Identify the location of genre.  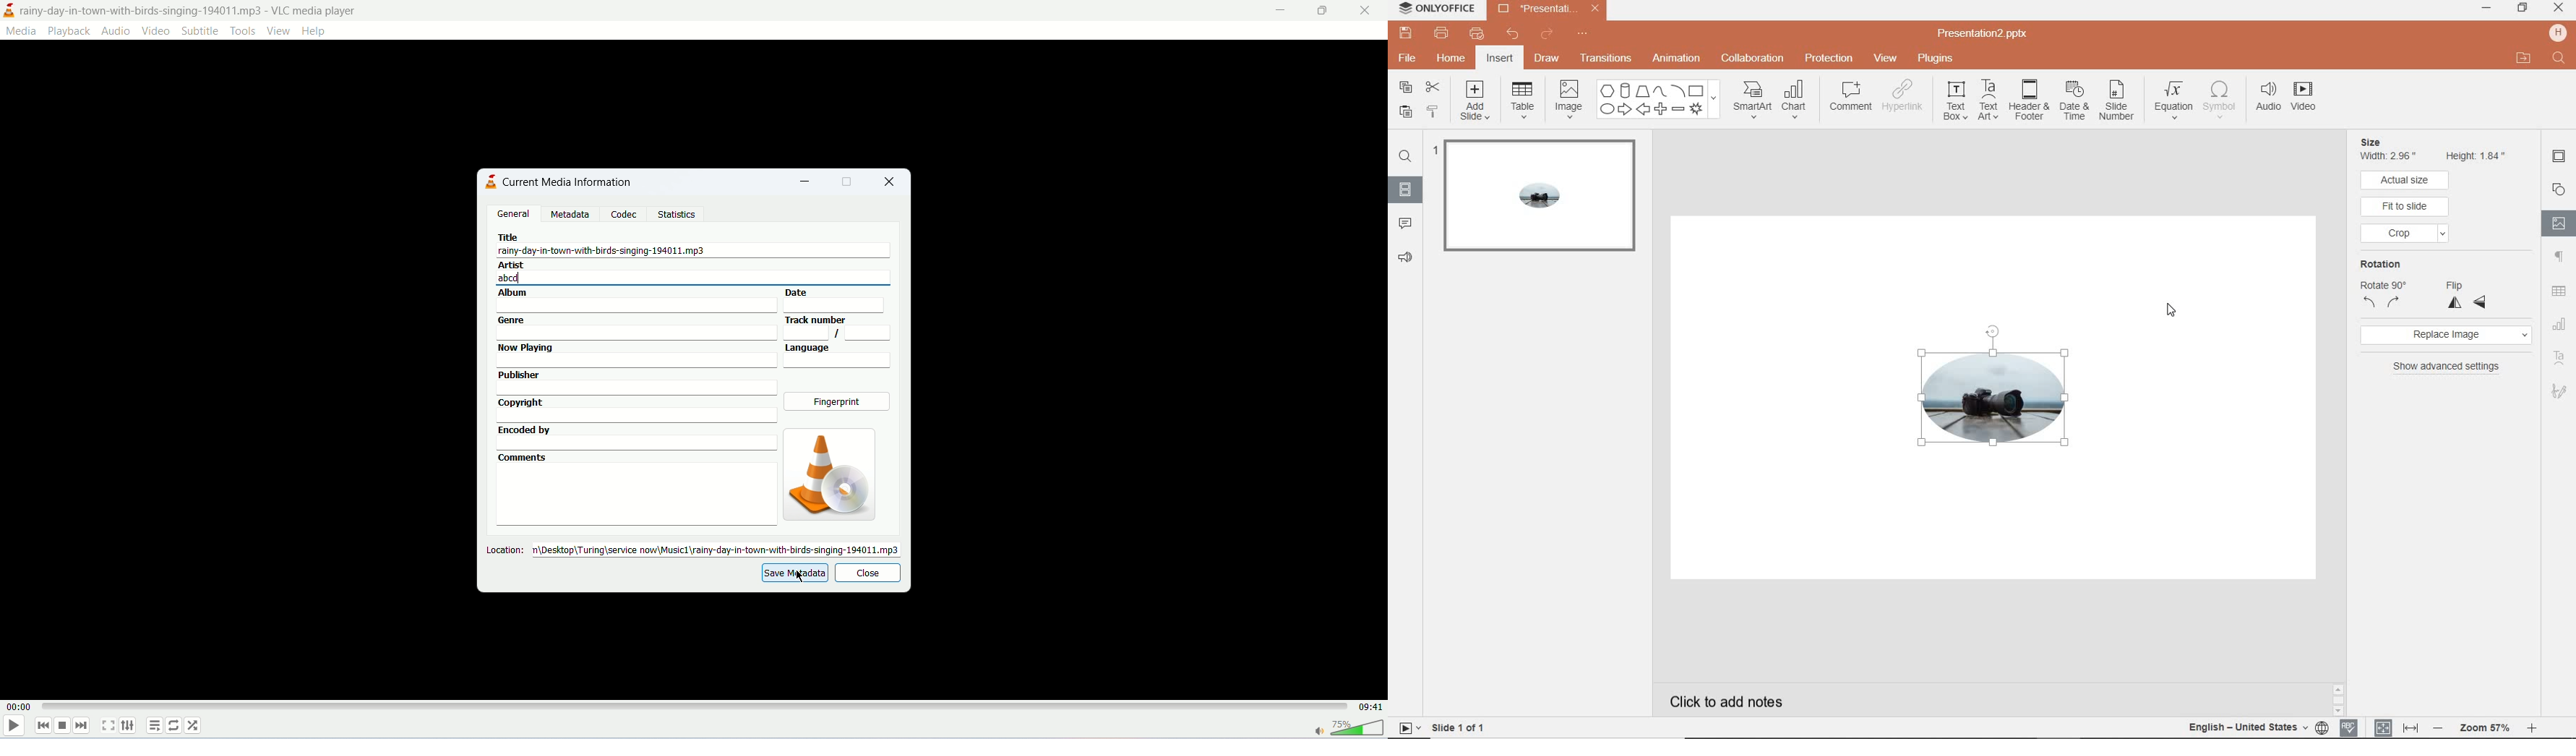
(635, 328).